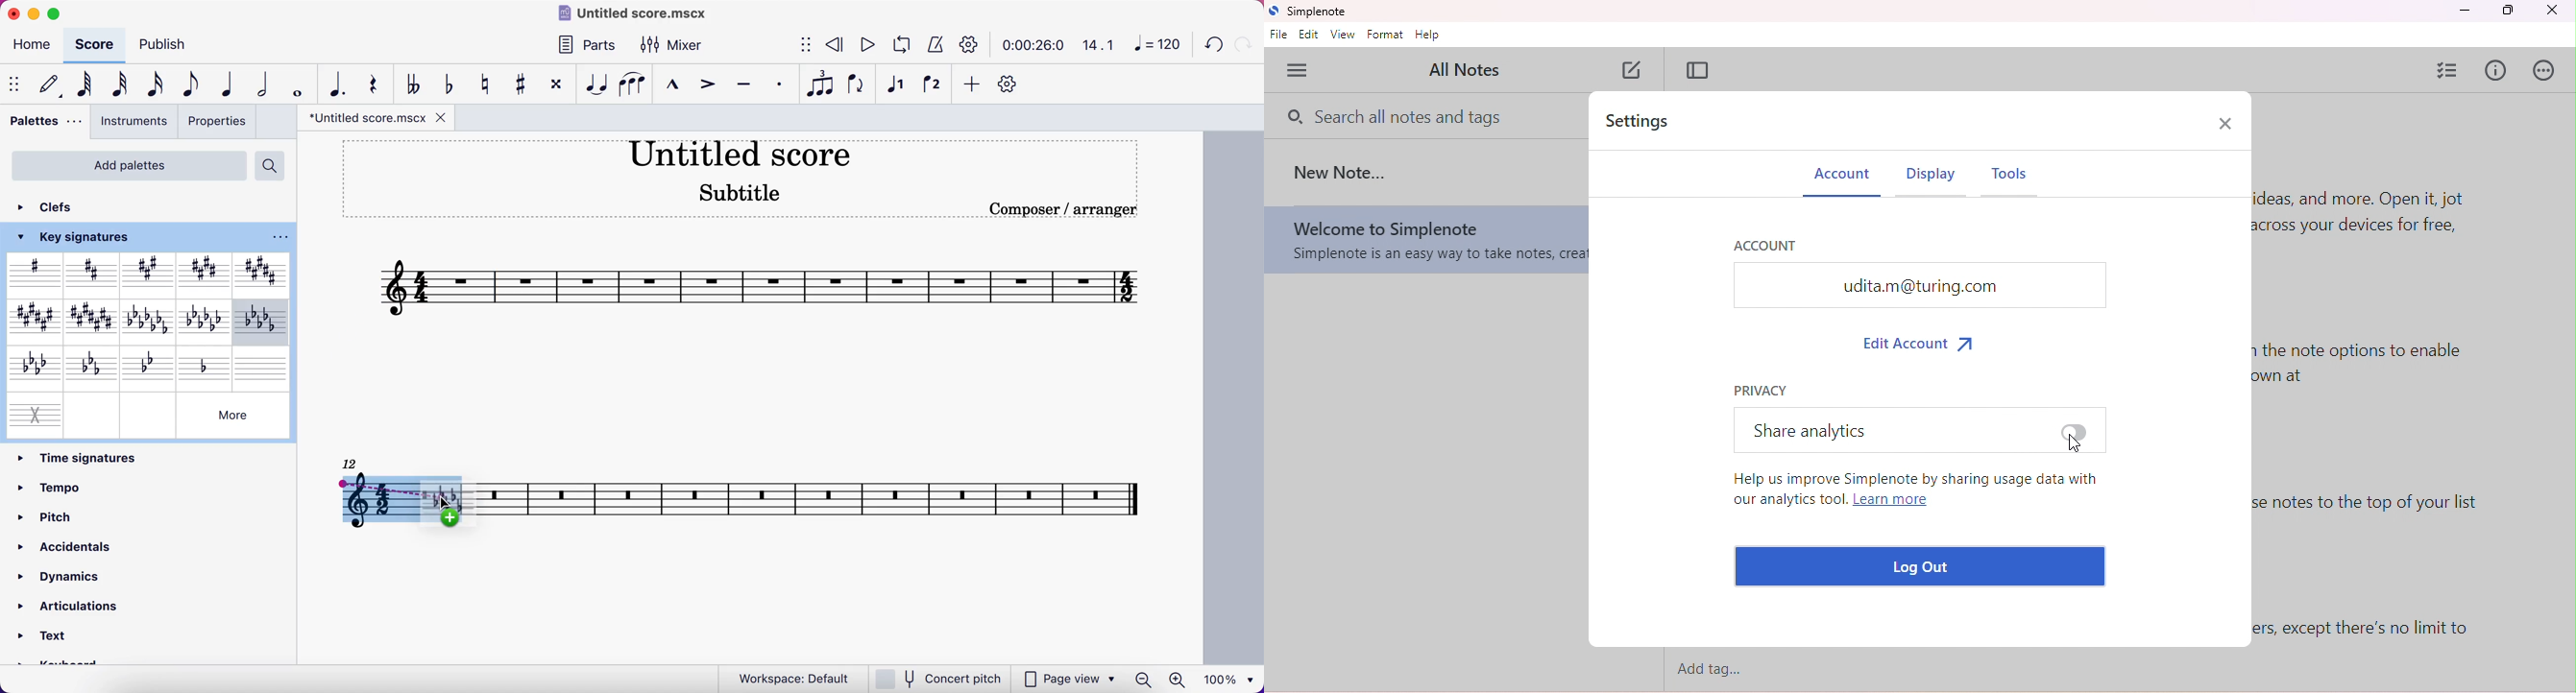 Image resolution: width=2576 pixels, height=700 pixels. I want to click on mixer, so click(679, 47).